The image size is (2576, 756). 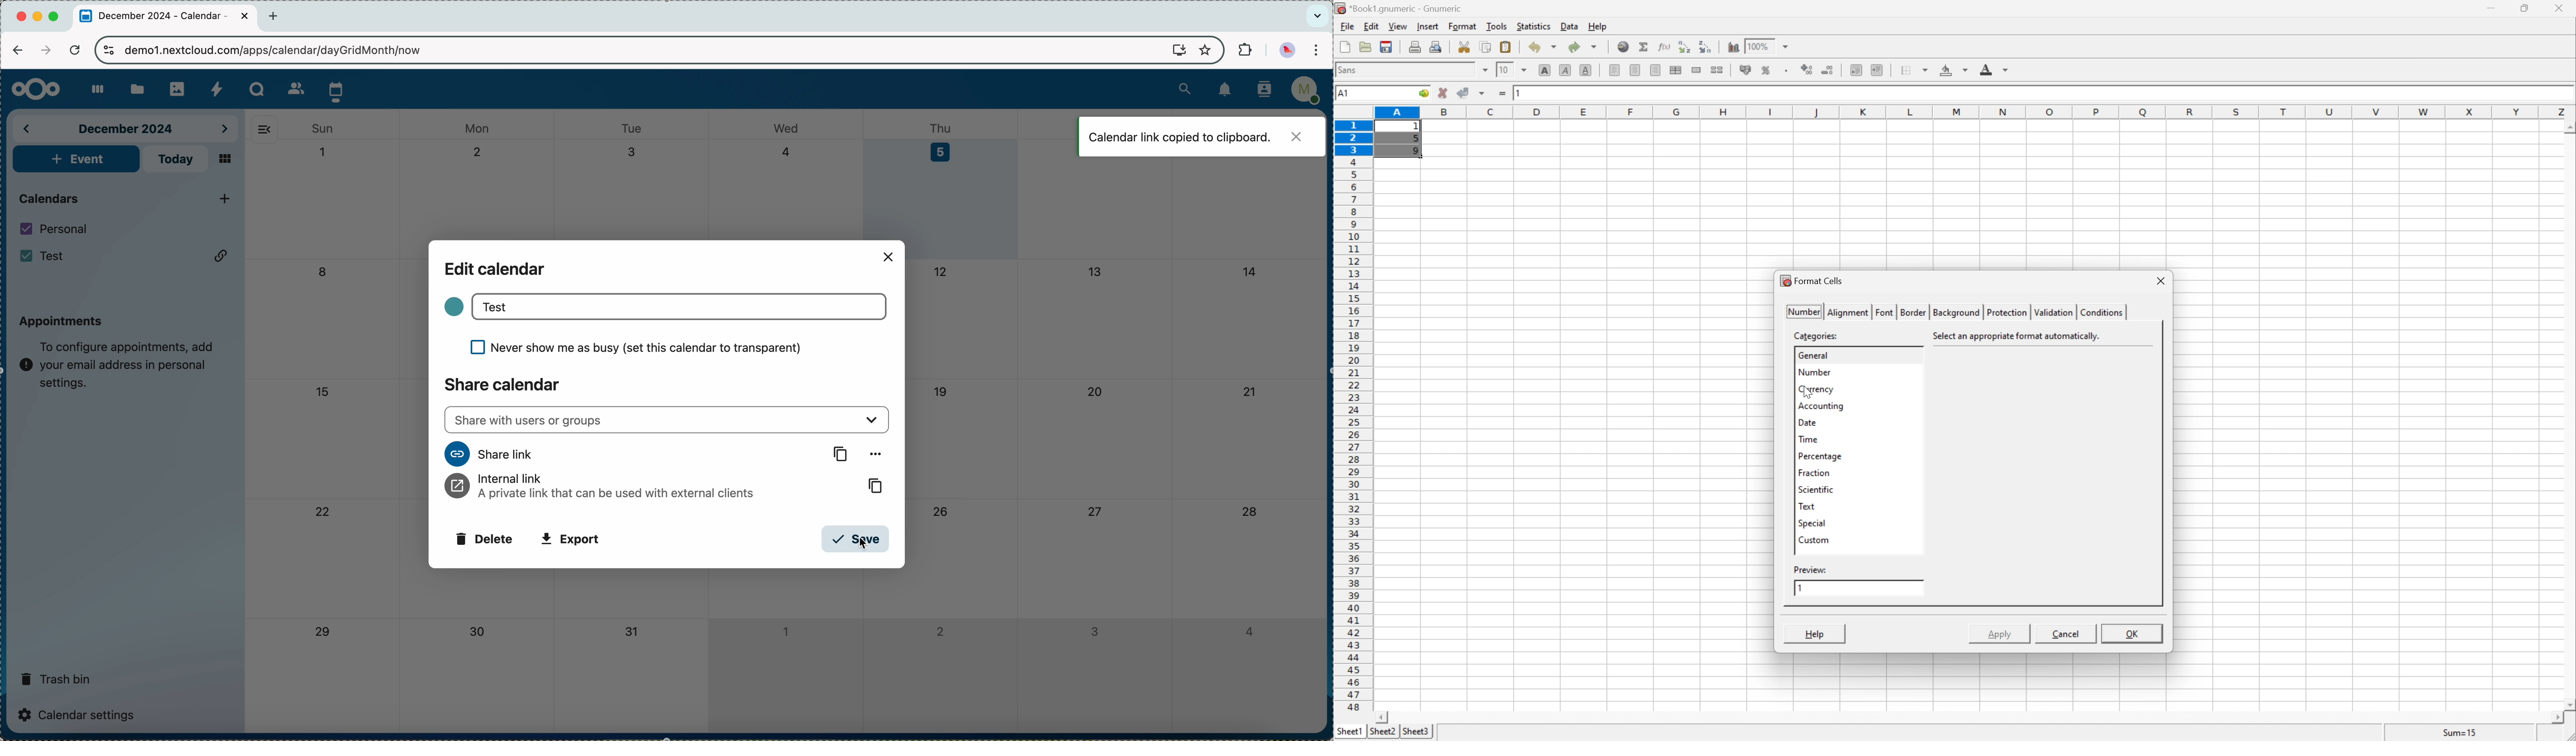 What do you see at coordinates (1977, 113) in the screenshot?
I see `column names` at bounding box center [1977, 113].